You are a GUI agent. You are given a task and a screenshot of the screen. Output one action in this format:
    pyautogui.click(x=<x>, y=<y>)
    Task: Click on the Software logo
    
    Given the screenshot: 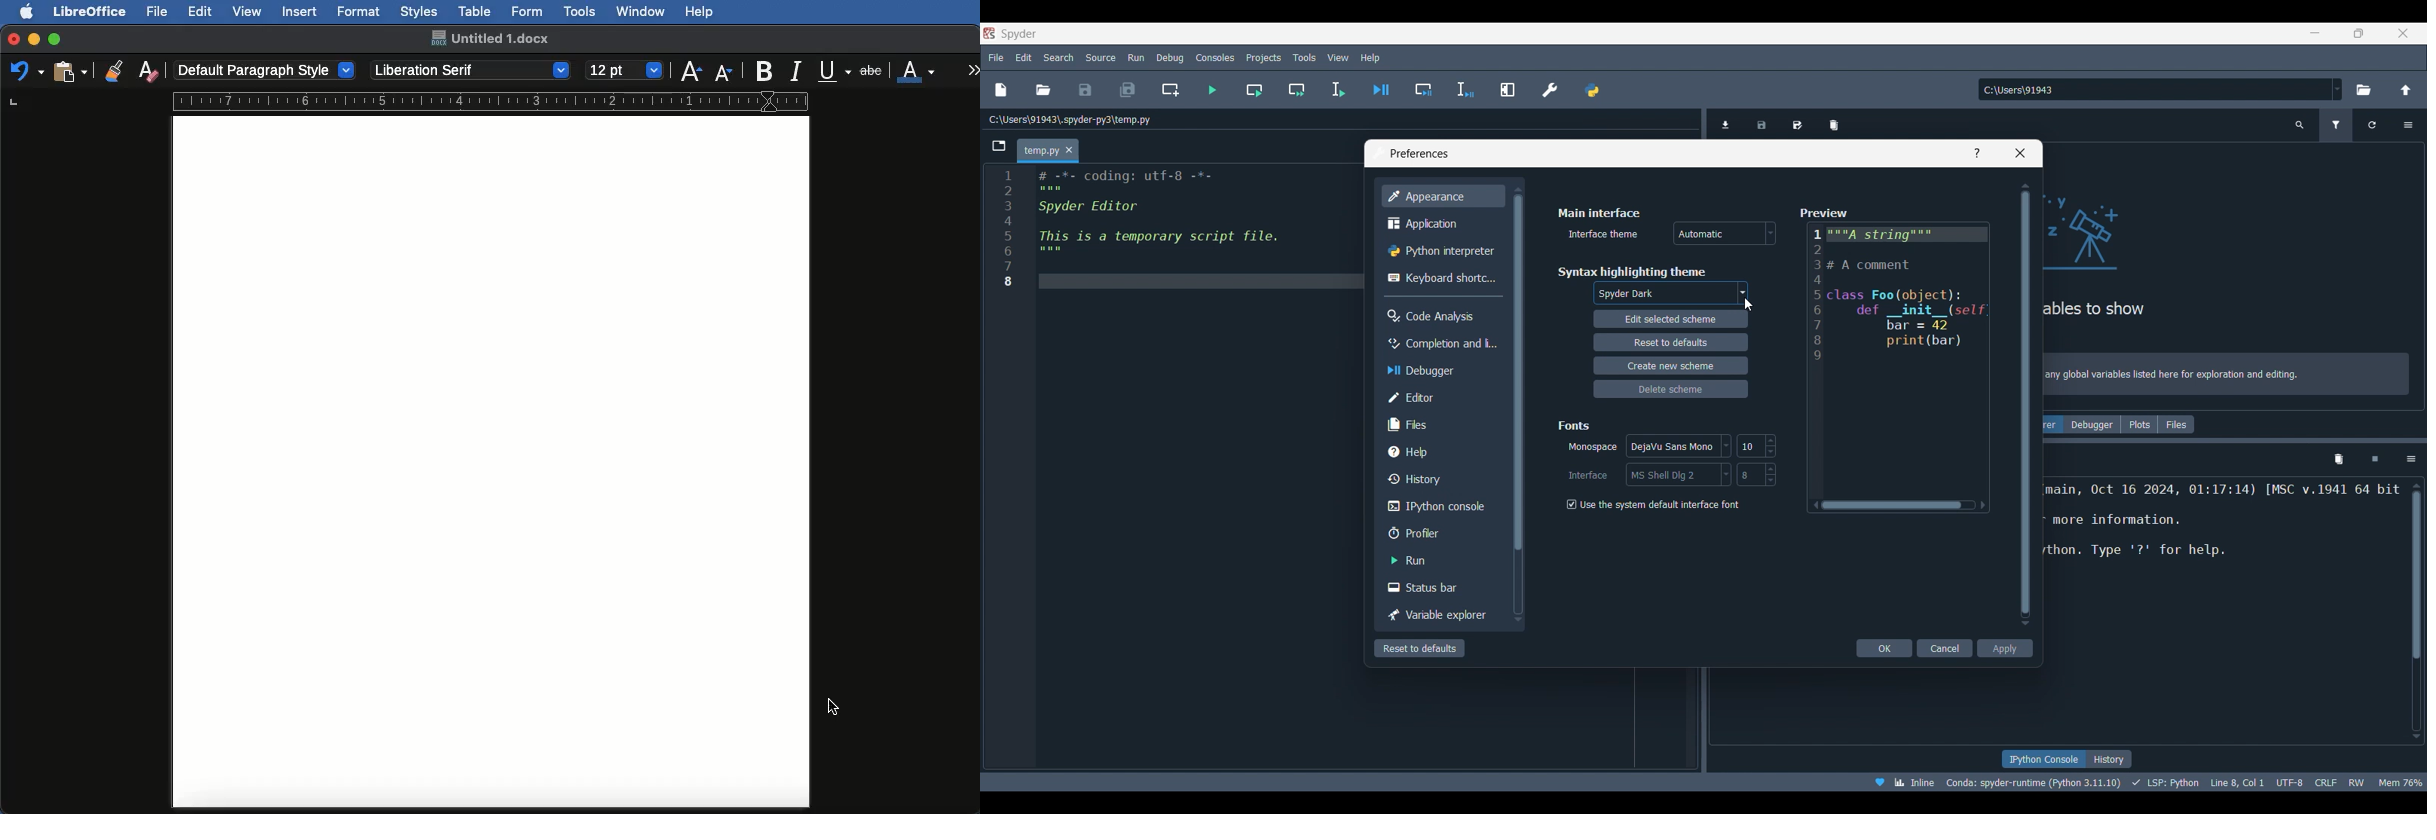 What is the action you would take?
    pyautogui.click(x=989, y=33)
    